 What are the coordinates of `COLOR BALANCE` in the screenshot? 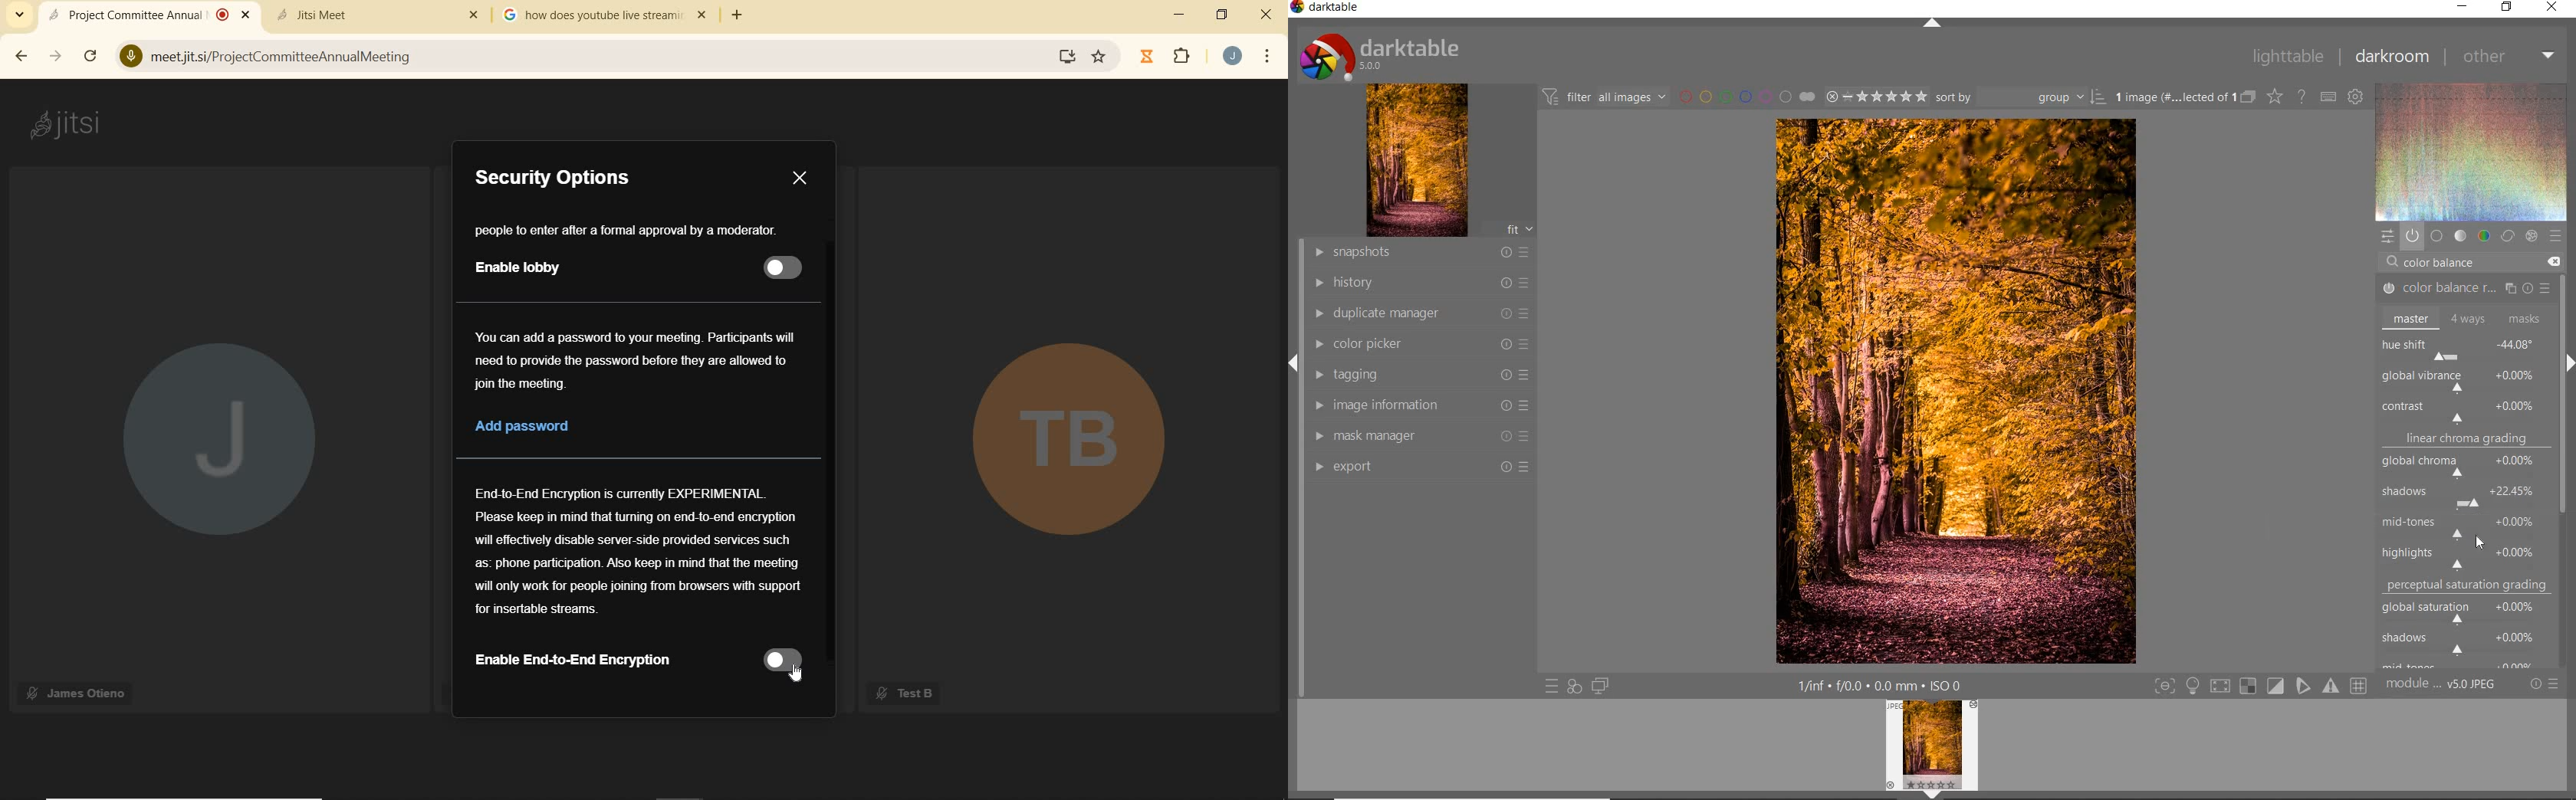 It's located at (2443, 263).